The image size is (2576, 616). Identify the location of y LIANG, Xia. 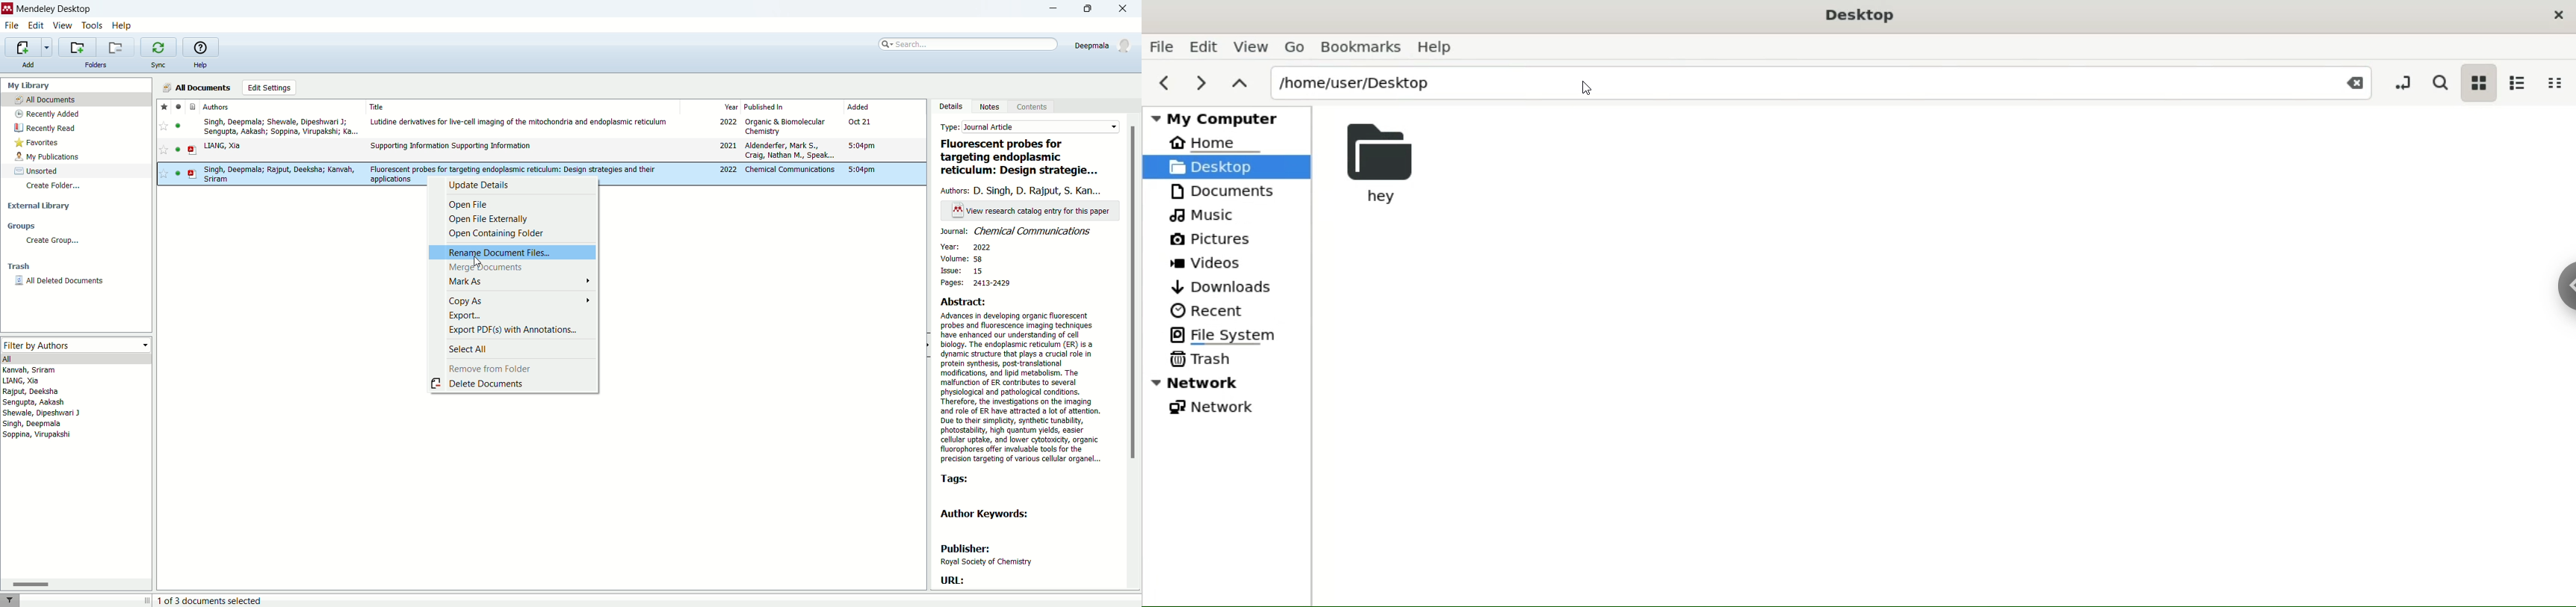
(231, 146).